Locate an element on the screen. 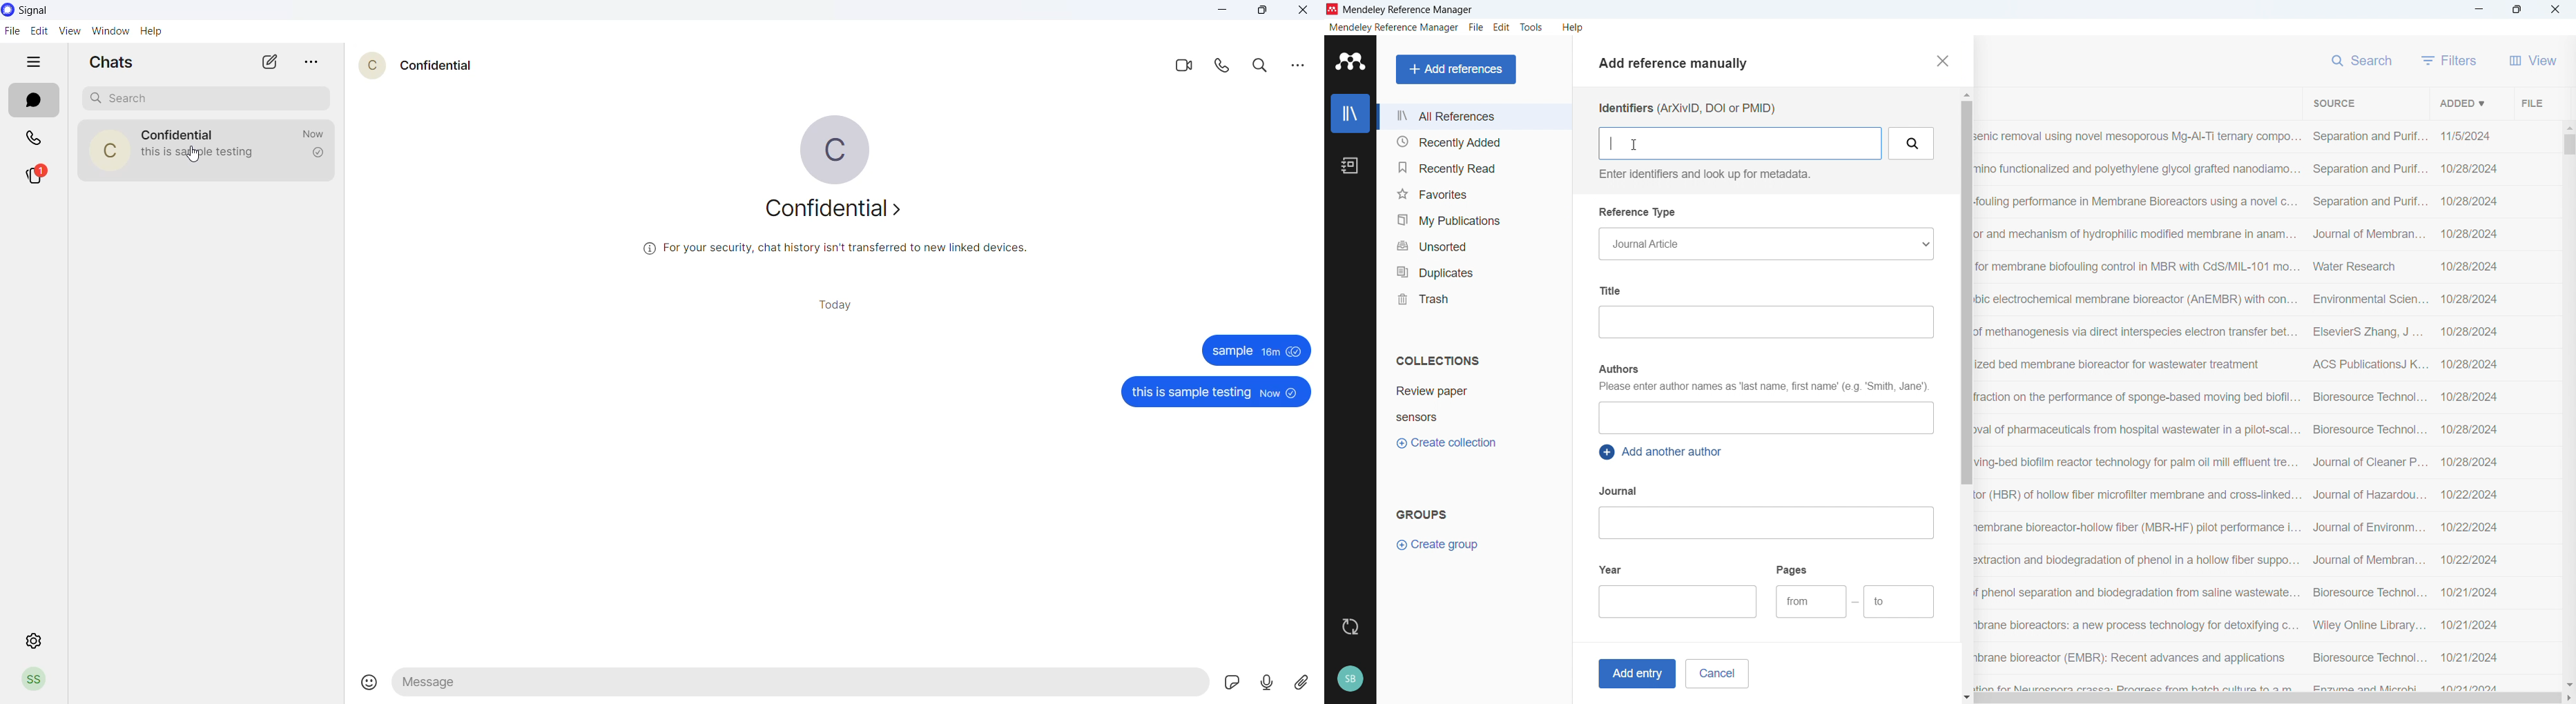  Tools  is located at coordinates (1532, 27).